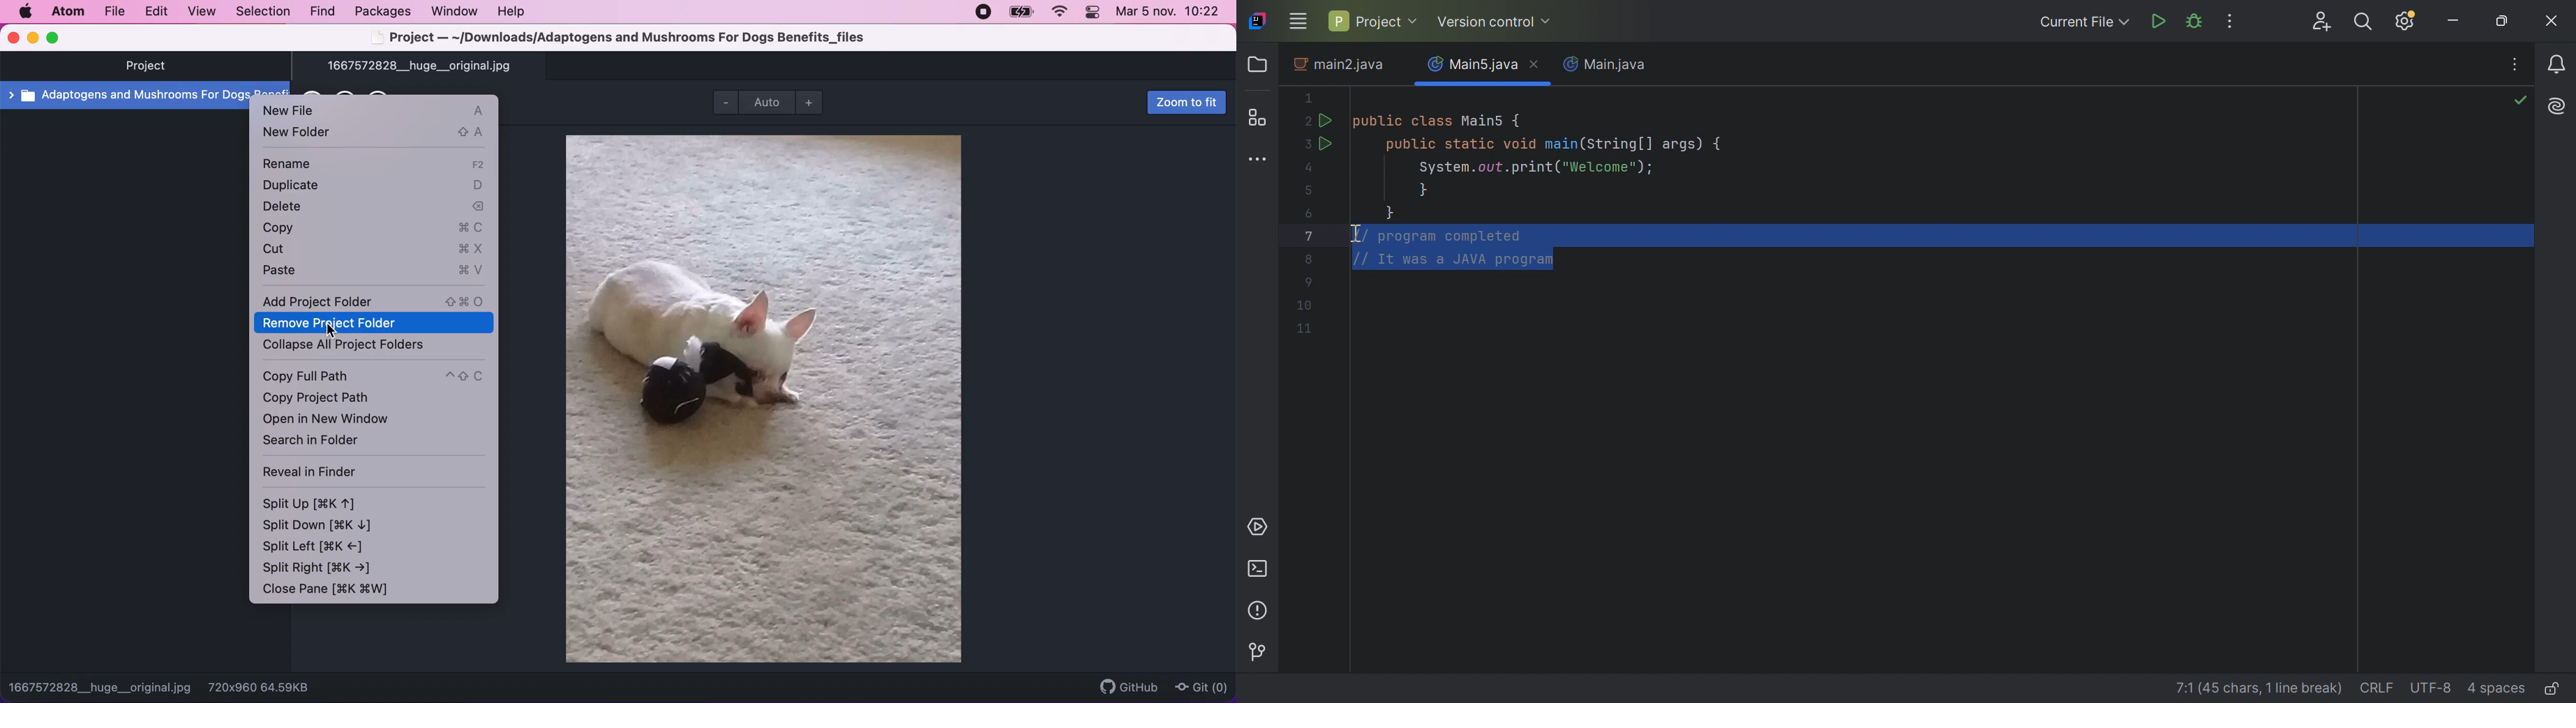 The height and width of the screenshot is (728, 2576). What do you see at coordinates (768, 399) in the screenshot?
I see `file image` at bounding box center [768, 399].